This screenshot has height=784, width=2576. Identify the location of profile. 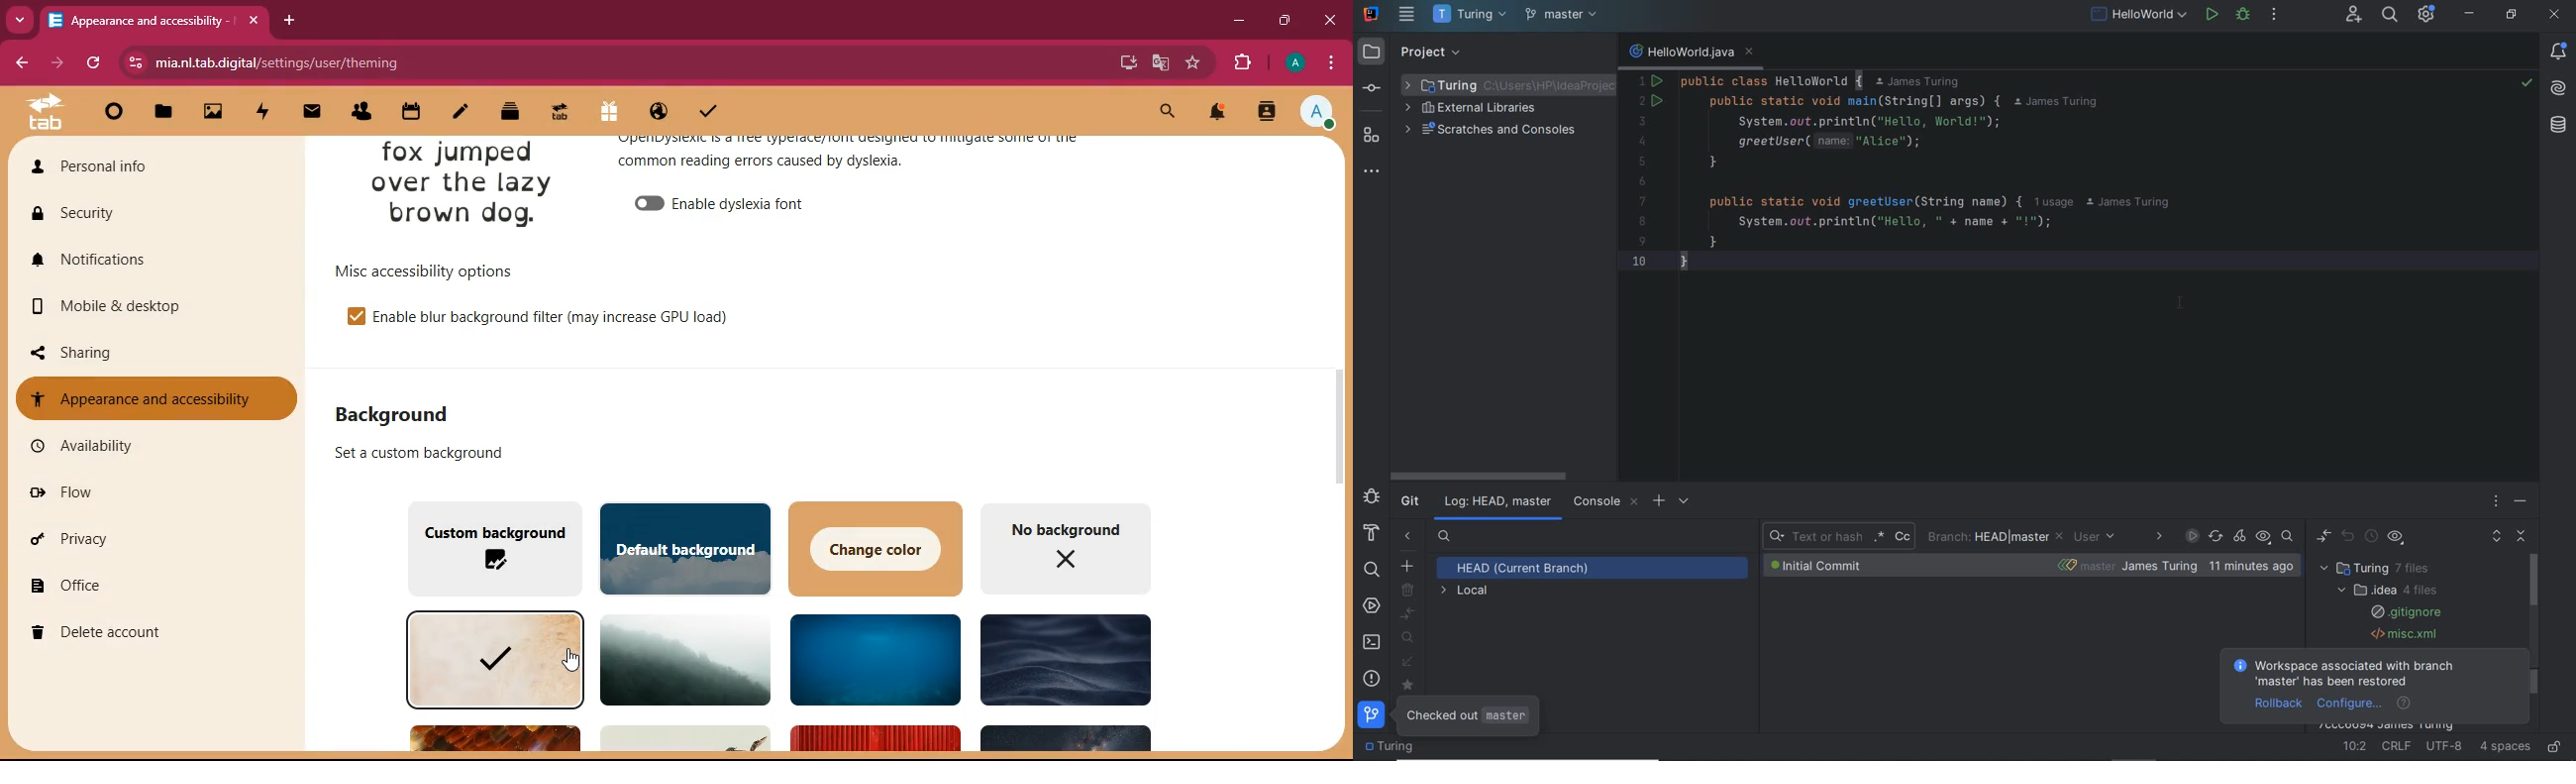
(1318, 114).